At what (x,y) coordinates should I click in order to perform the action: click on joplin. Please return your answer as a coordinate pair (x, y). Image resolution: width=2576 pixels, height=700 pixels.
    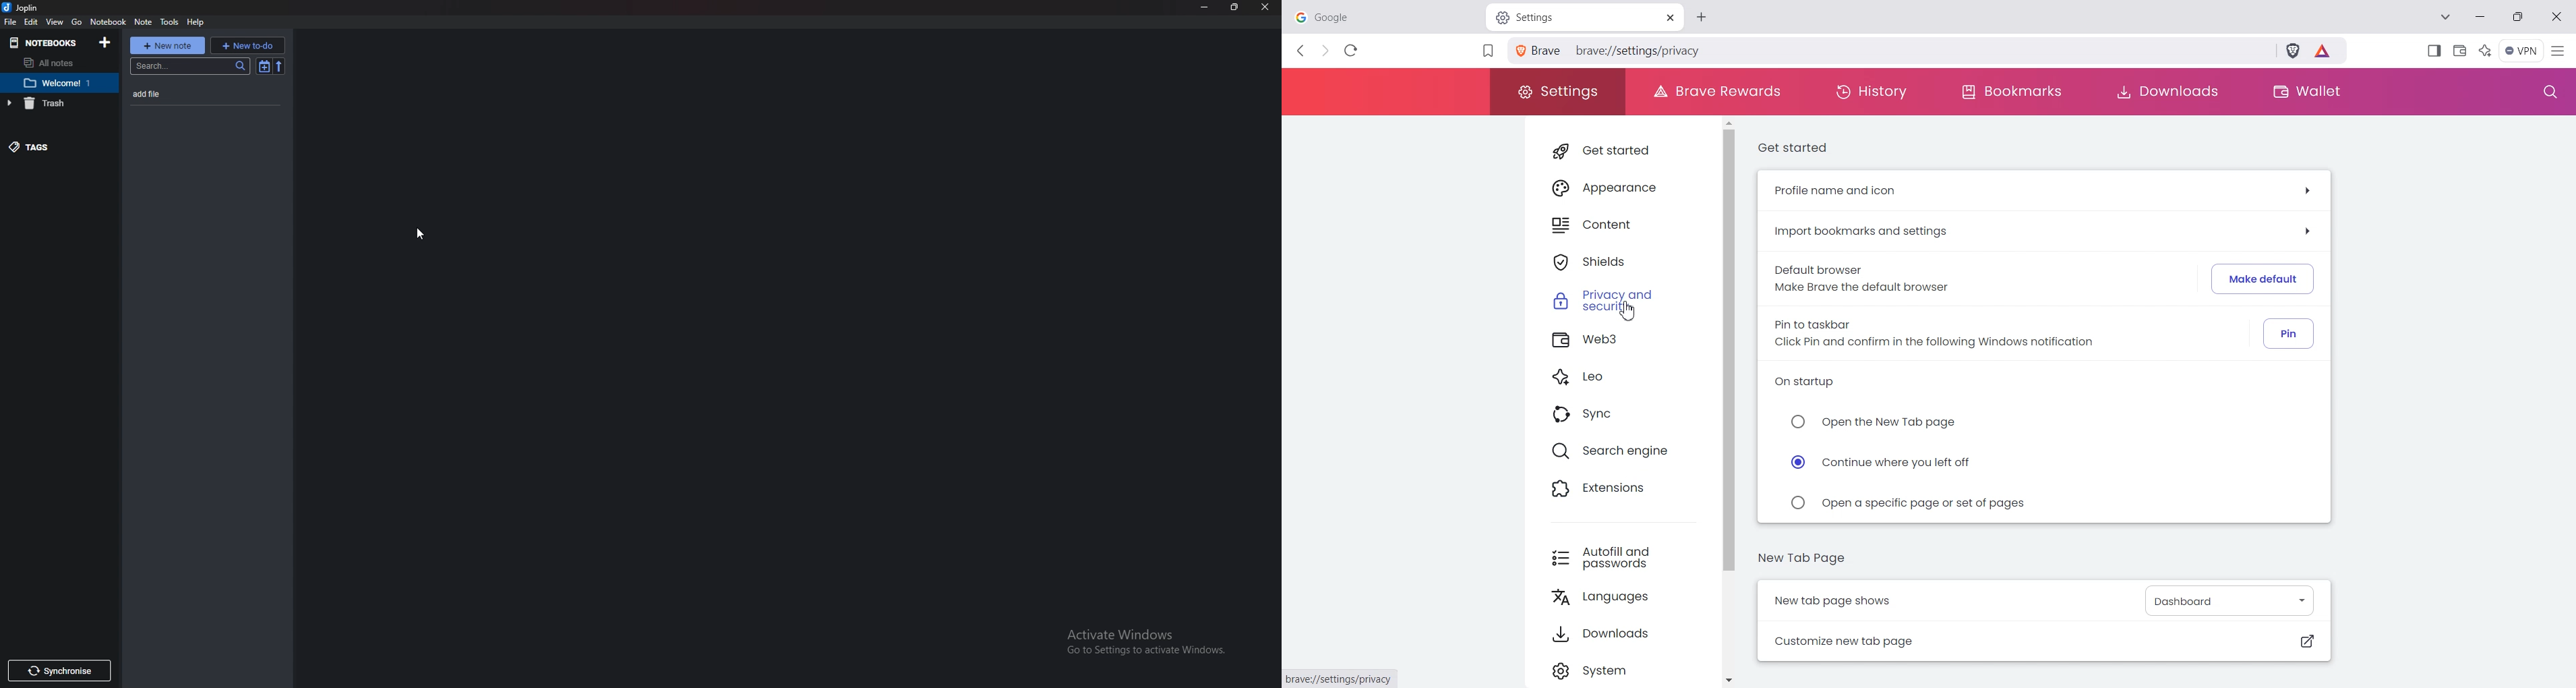
    Looking at the image, I should click on (25, 9).